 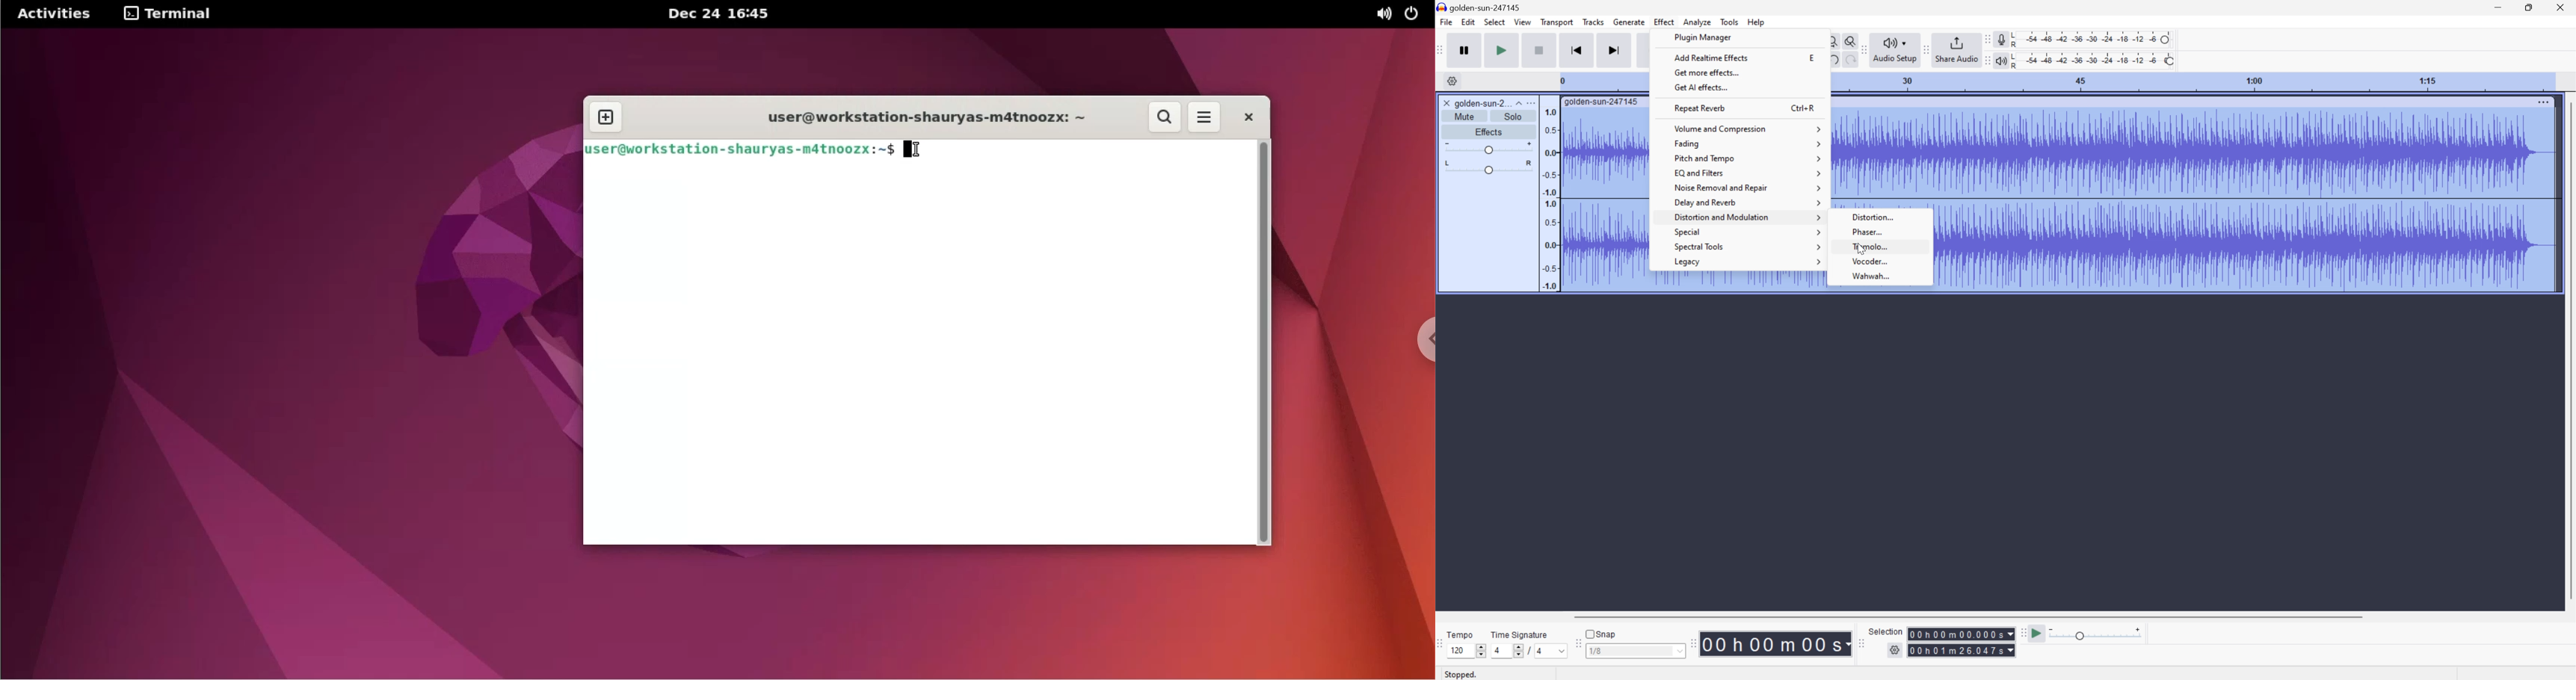 I want to click on golden-sun-247145, so click(x=1481, y=7).